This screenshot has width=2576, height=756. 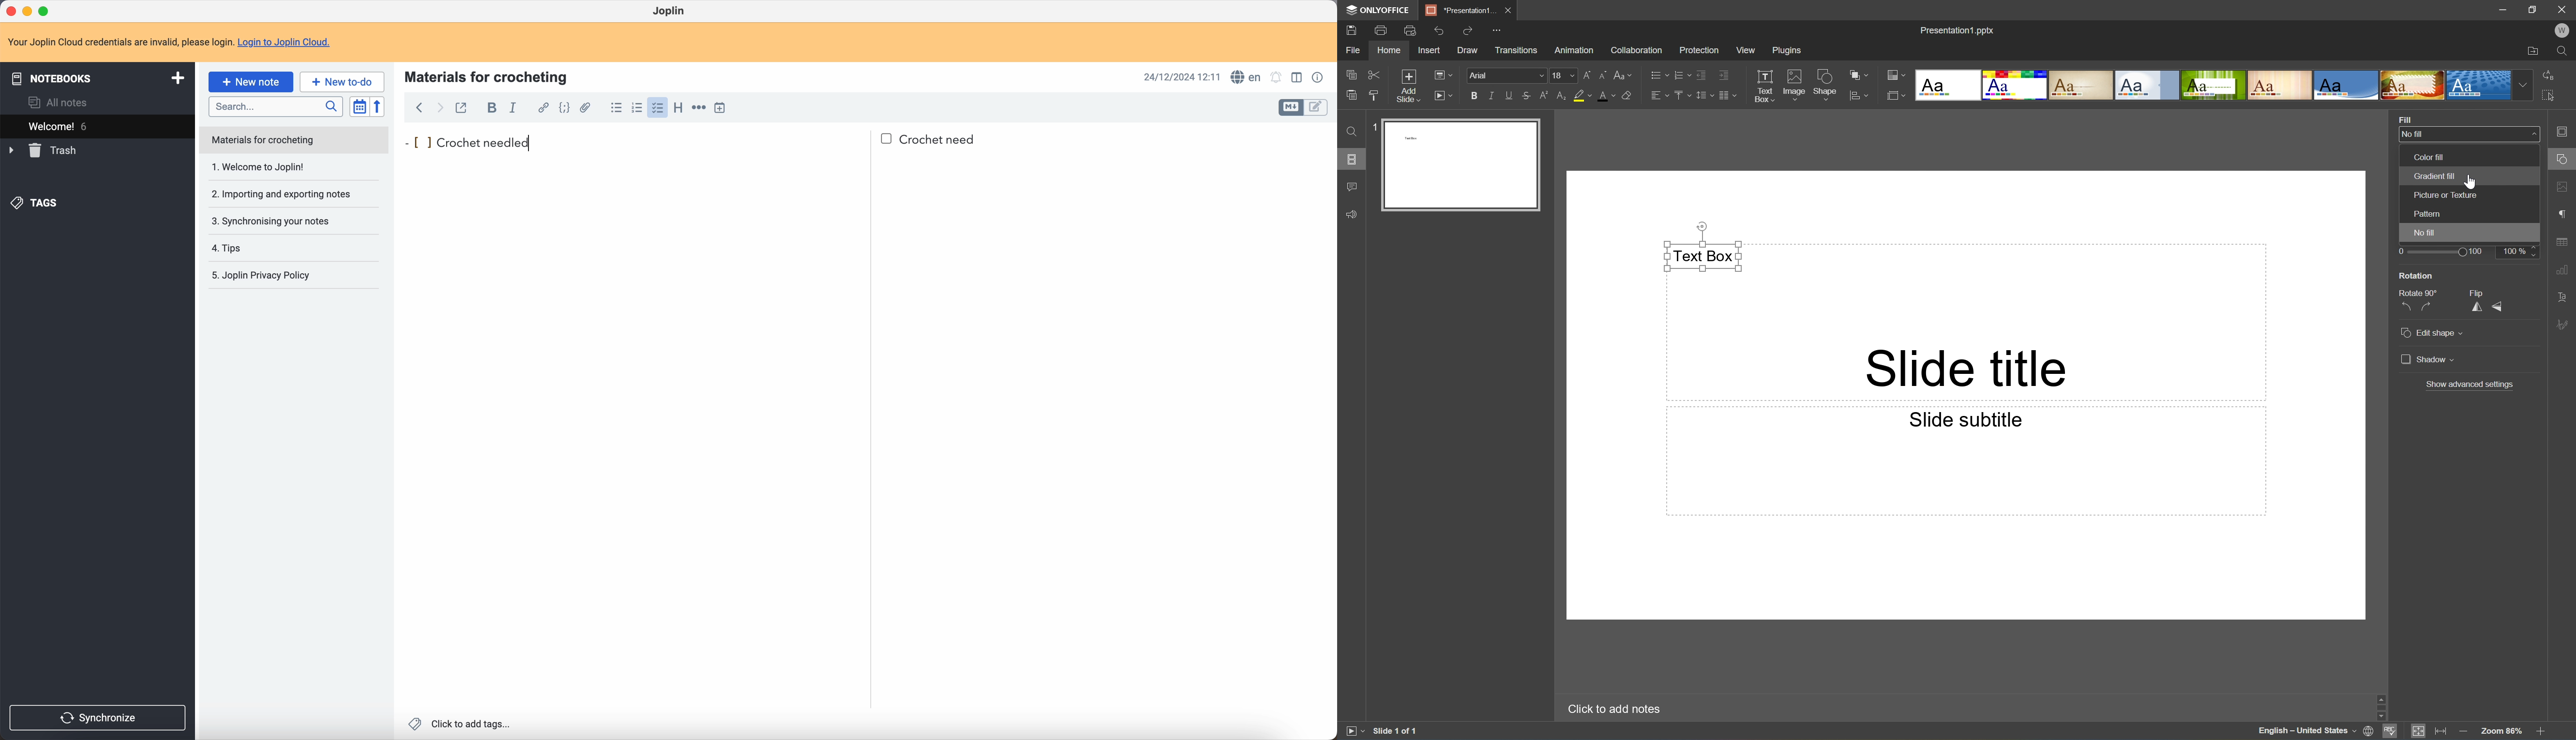 What do you see at coordinates (13, 11) in the screenshot?
I see `close` at bounding box center [13, 11].